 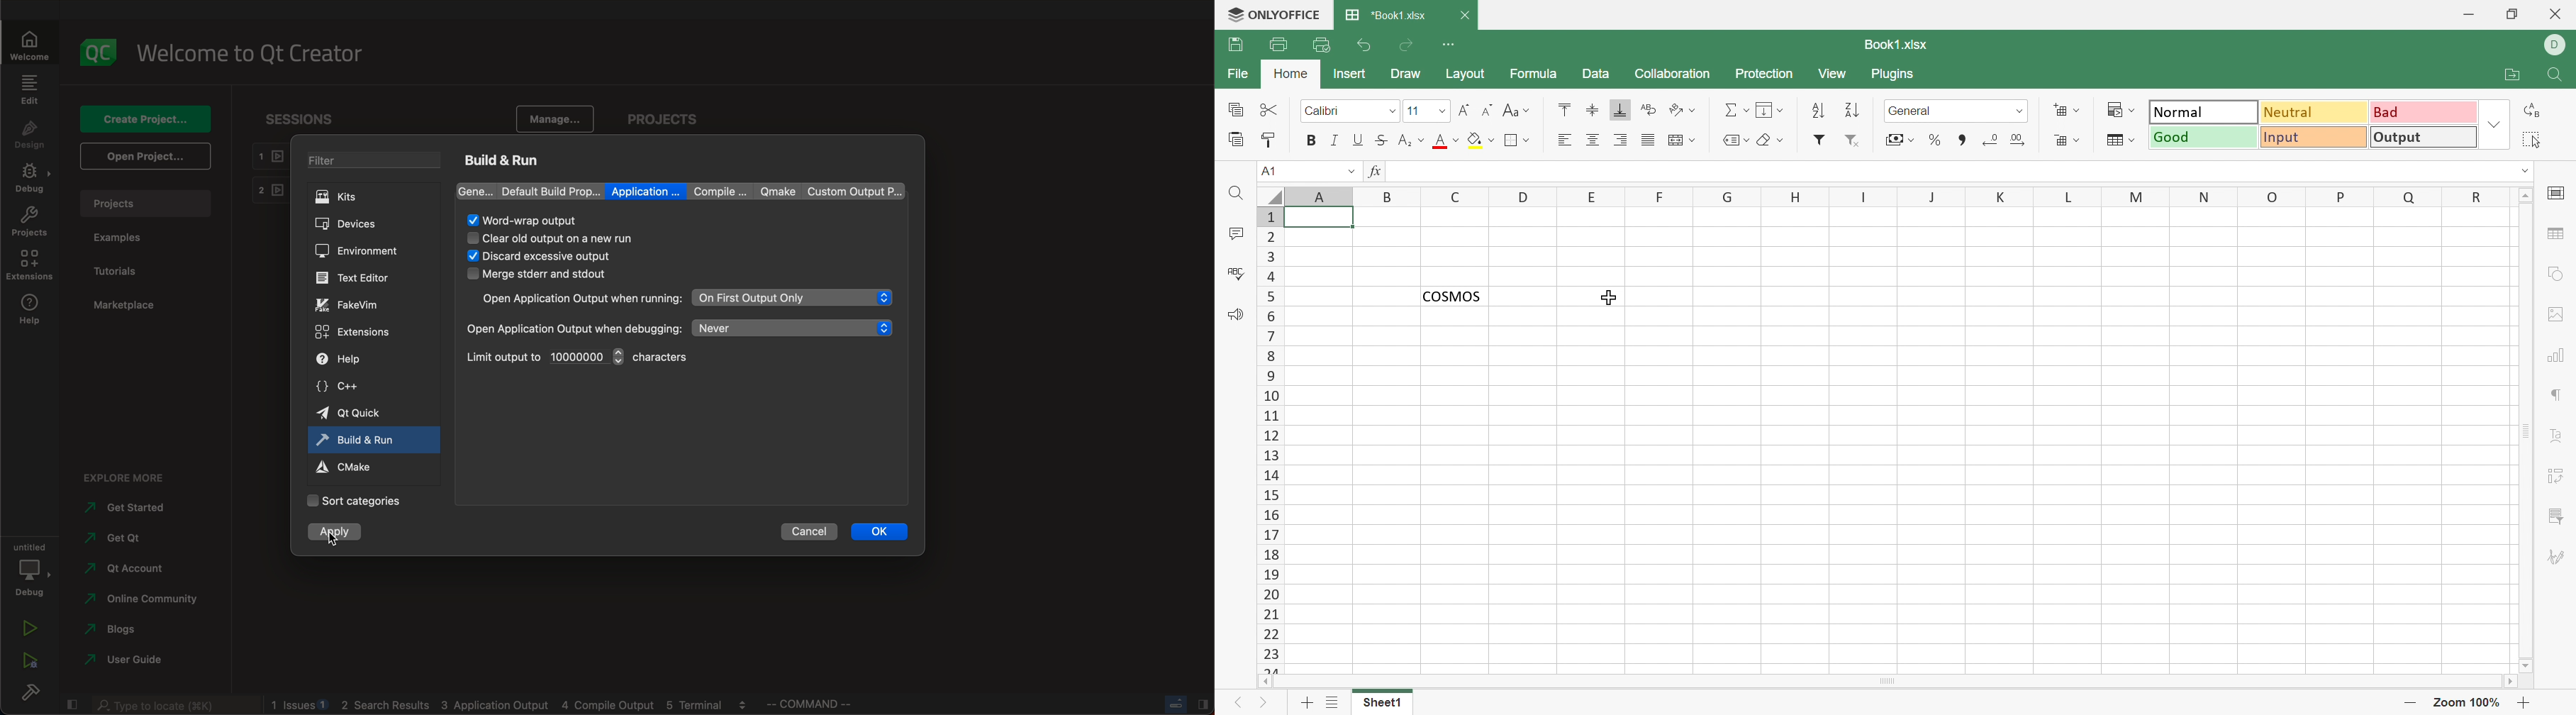 I want to click on Restore down, so click(x=2516, y=16).